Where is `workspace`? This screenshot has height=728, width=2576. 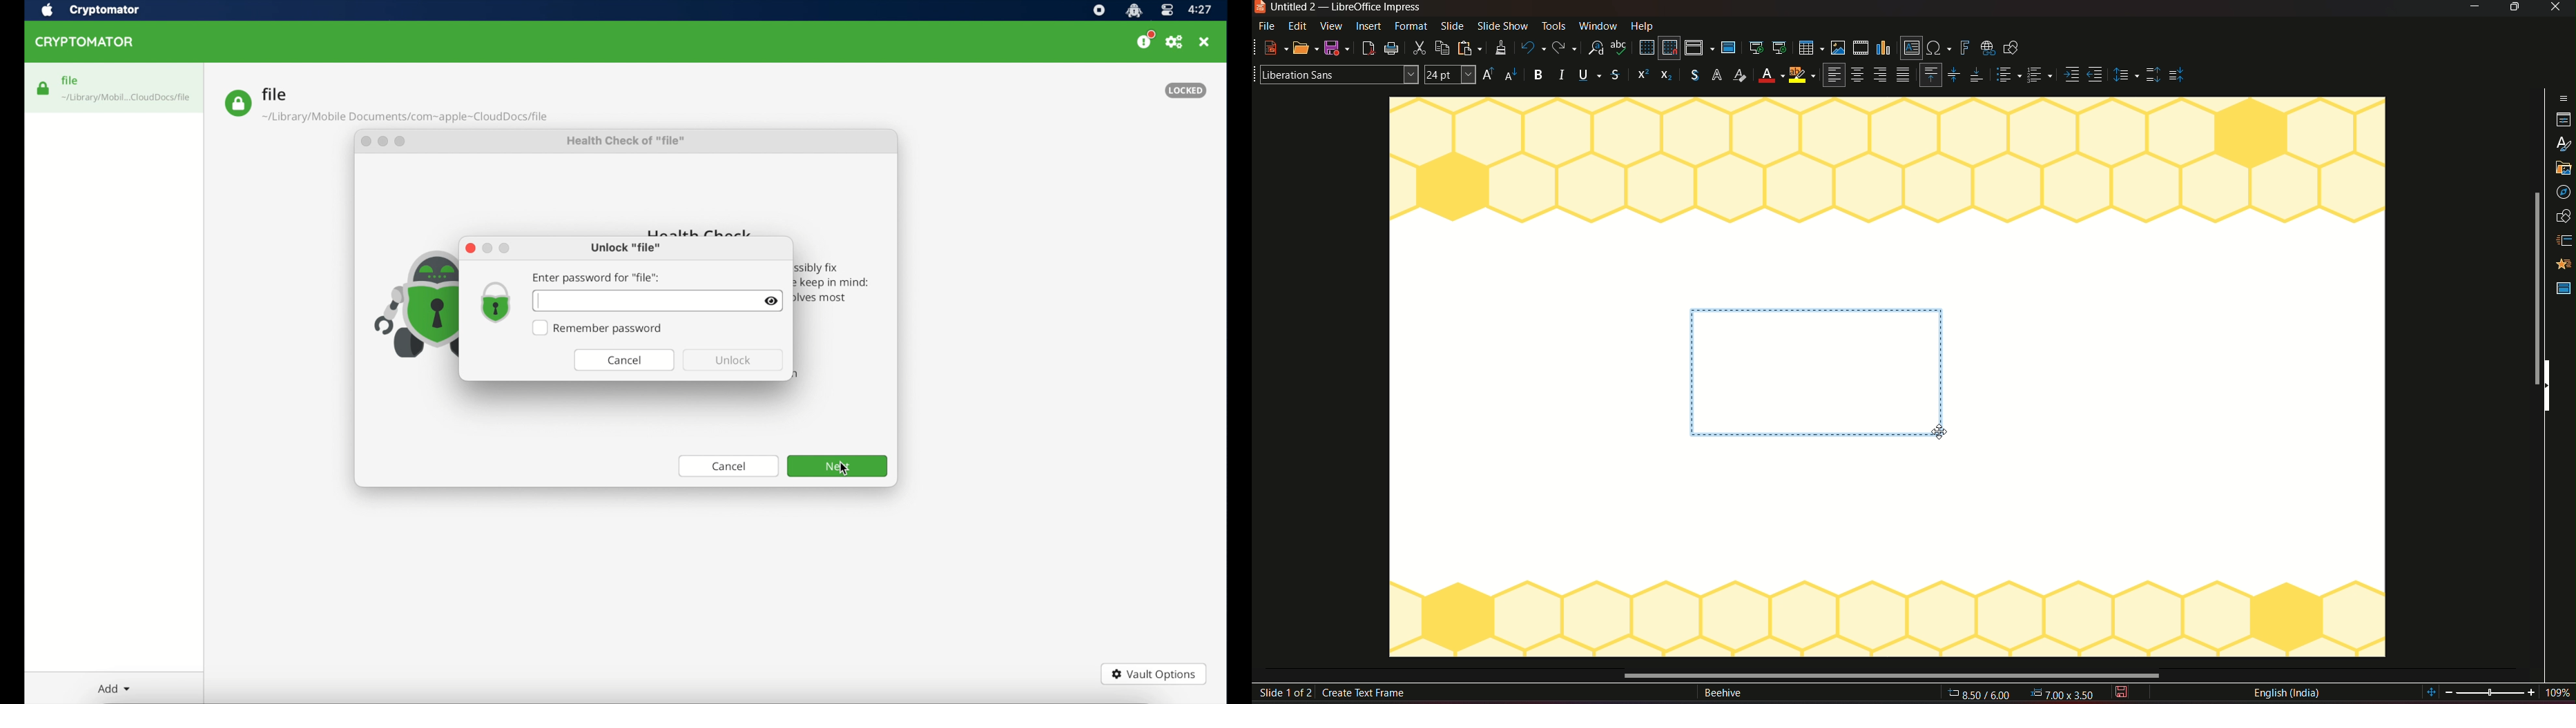
workspace is located at coordinates (1886, 197).